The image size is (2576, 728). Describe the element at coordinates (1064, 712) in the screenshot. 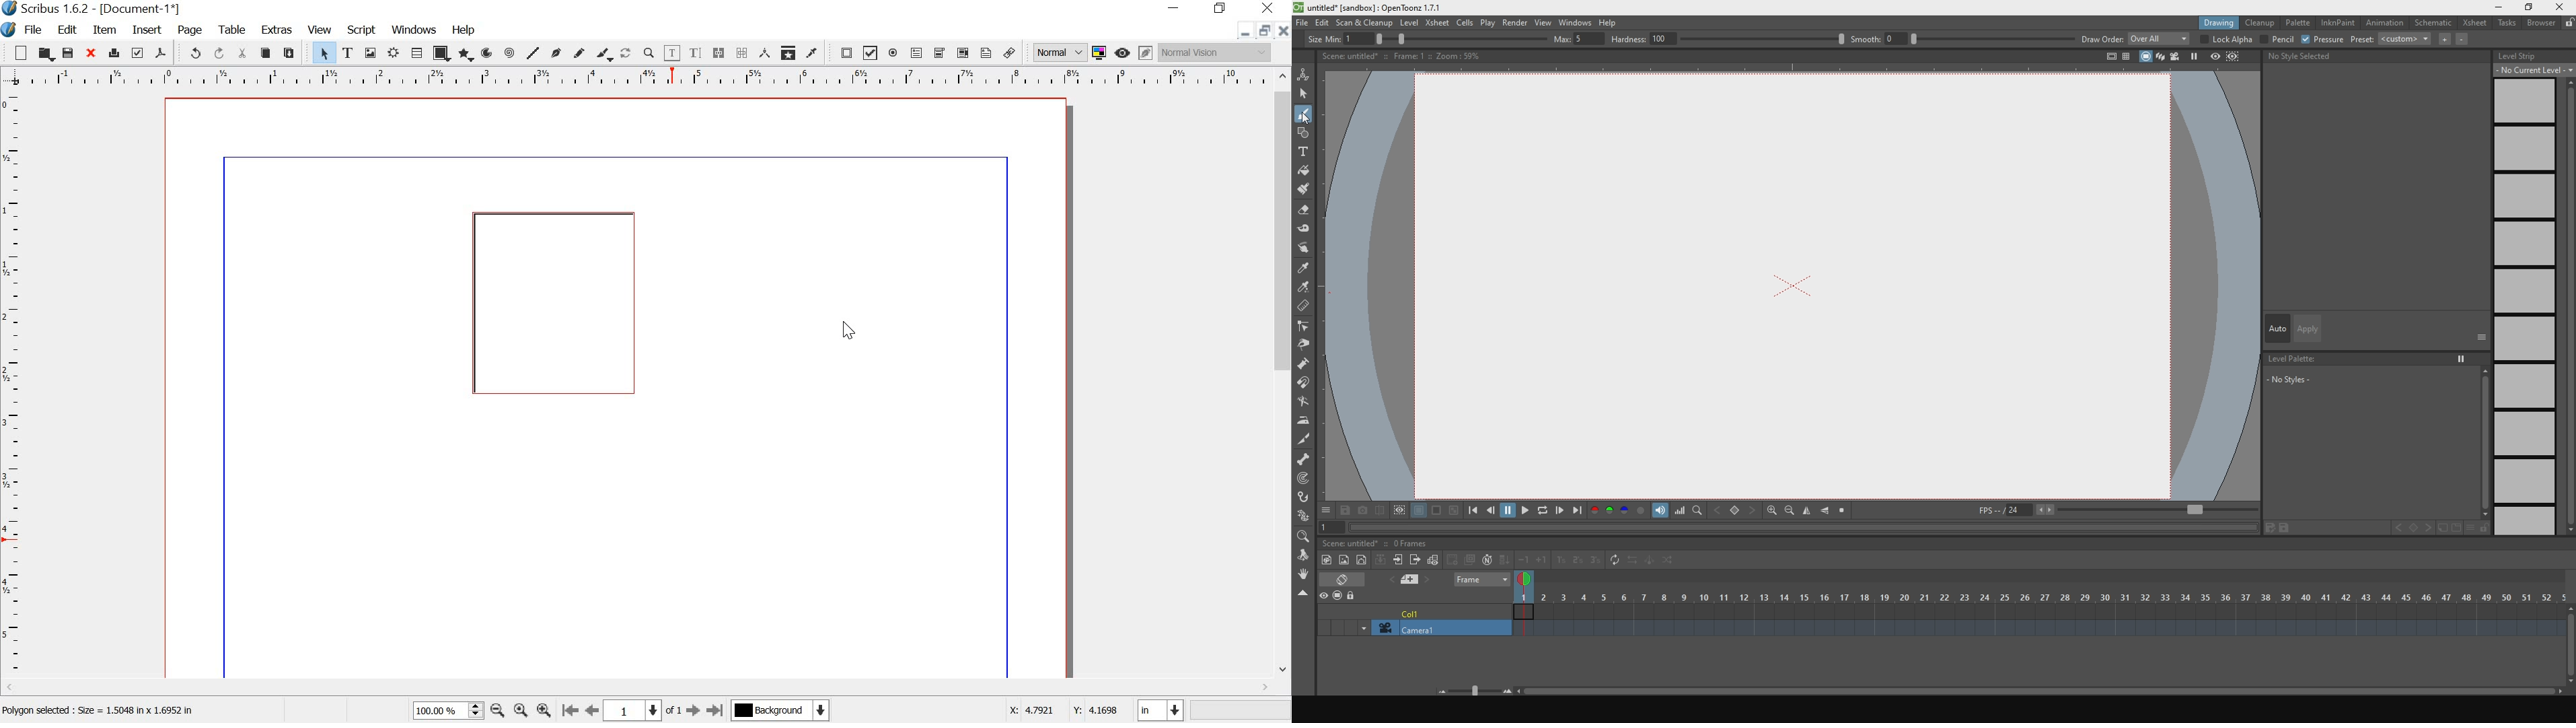

I see `X: 4.7921 Y: 4.1698` at that location.